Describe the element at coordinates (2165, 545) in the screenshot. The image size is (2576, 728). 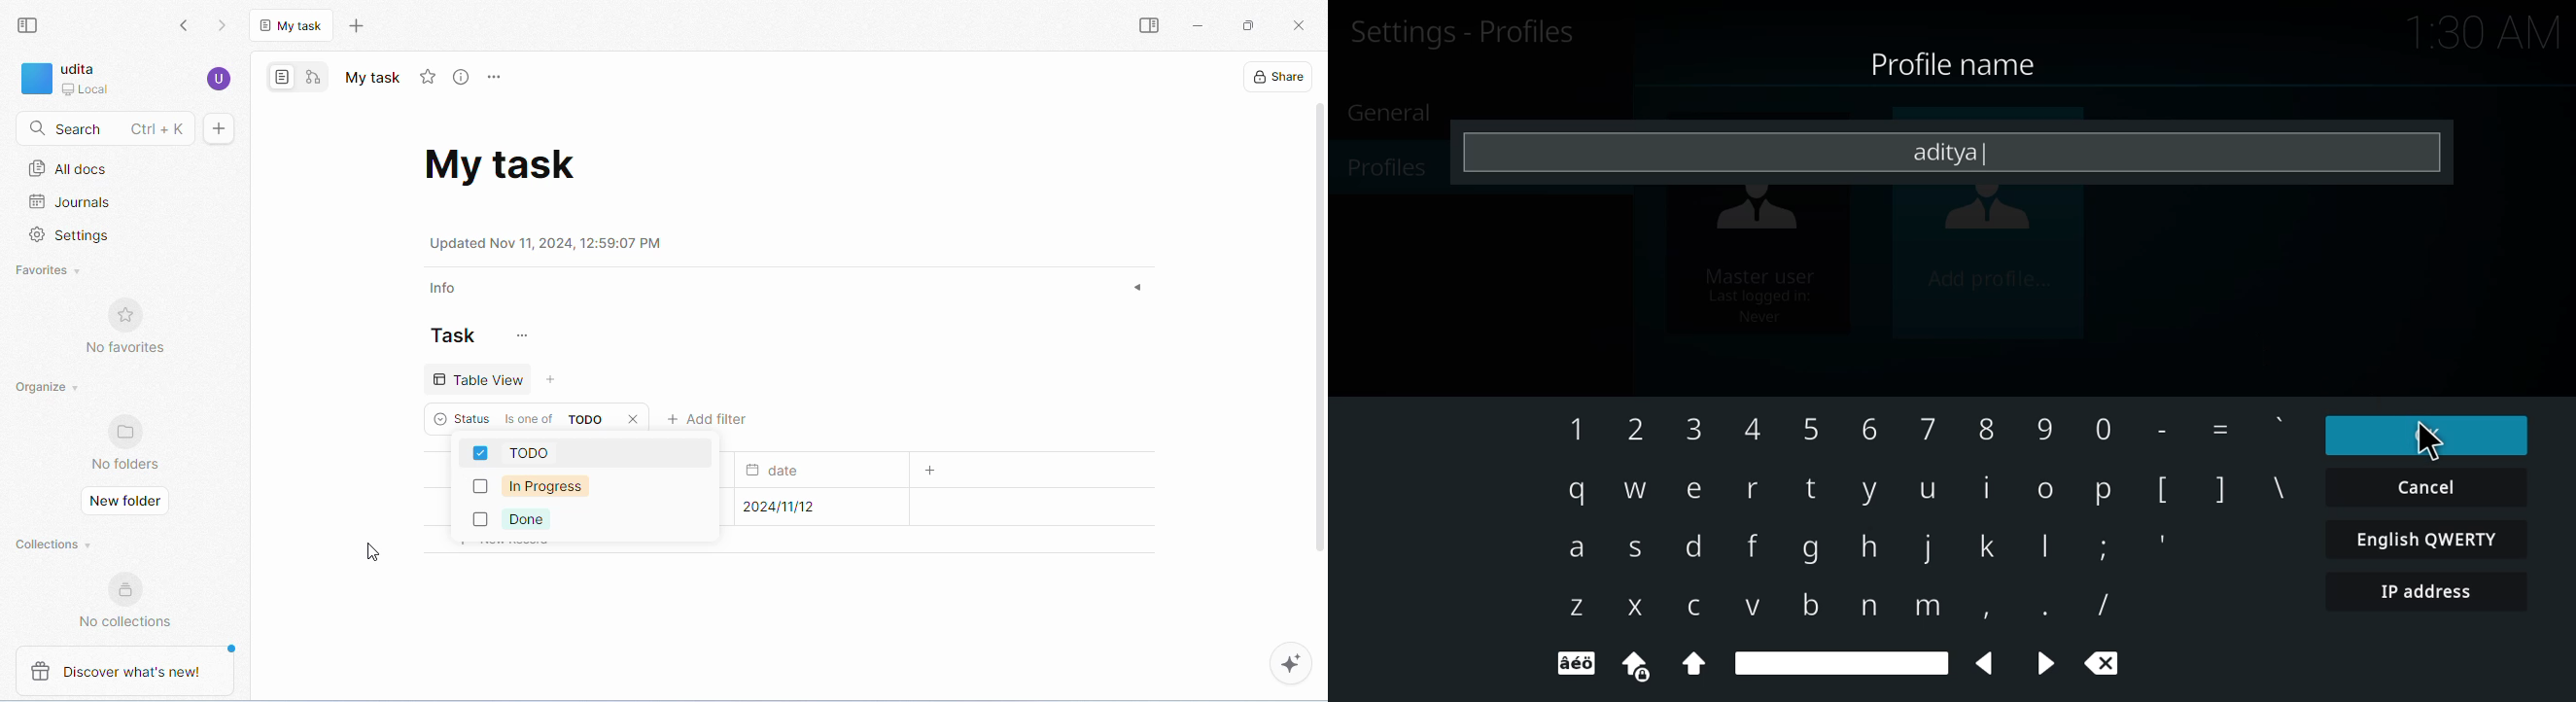
I see `'` at that location.